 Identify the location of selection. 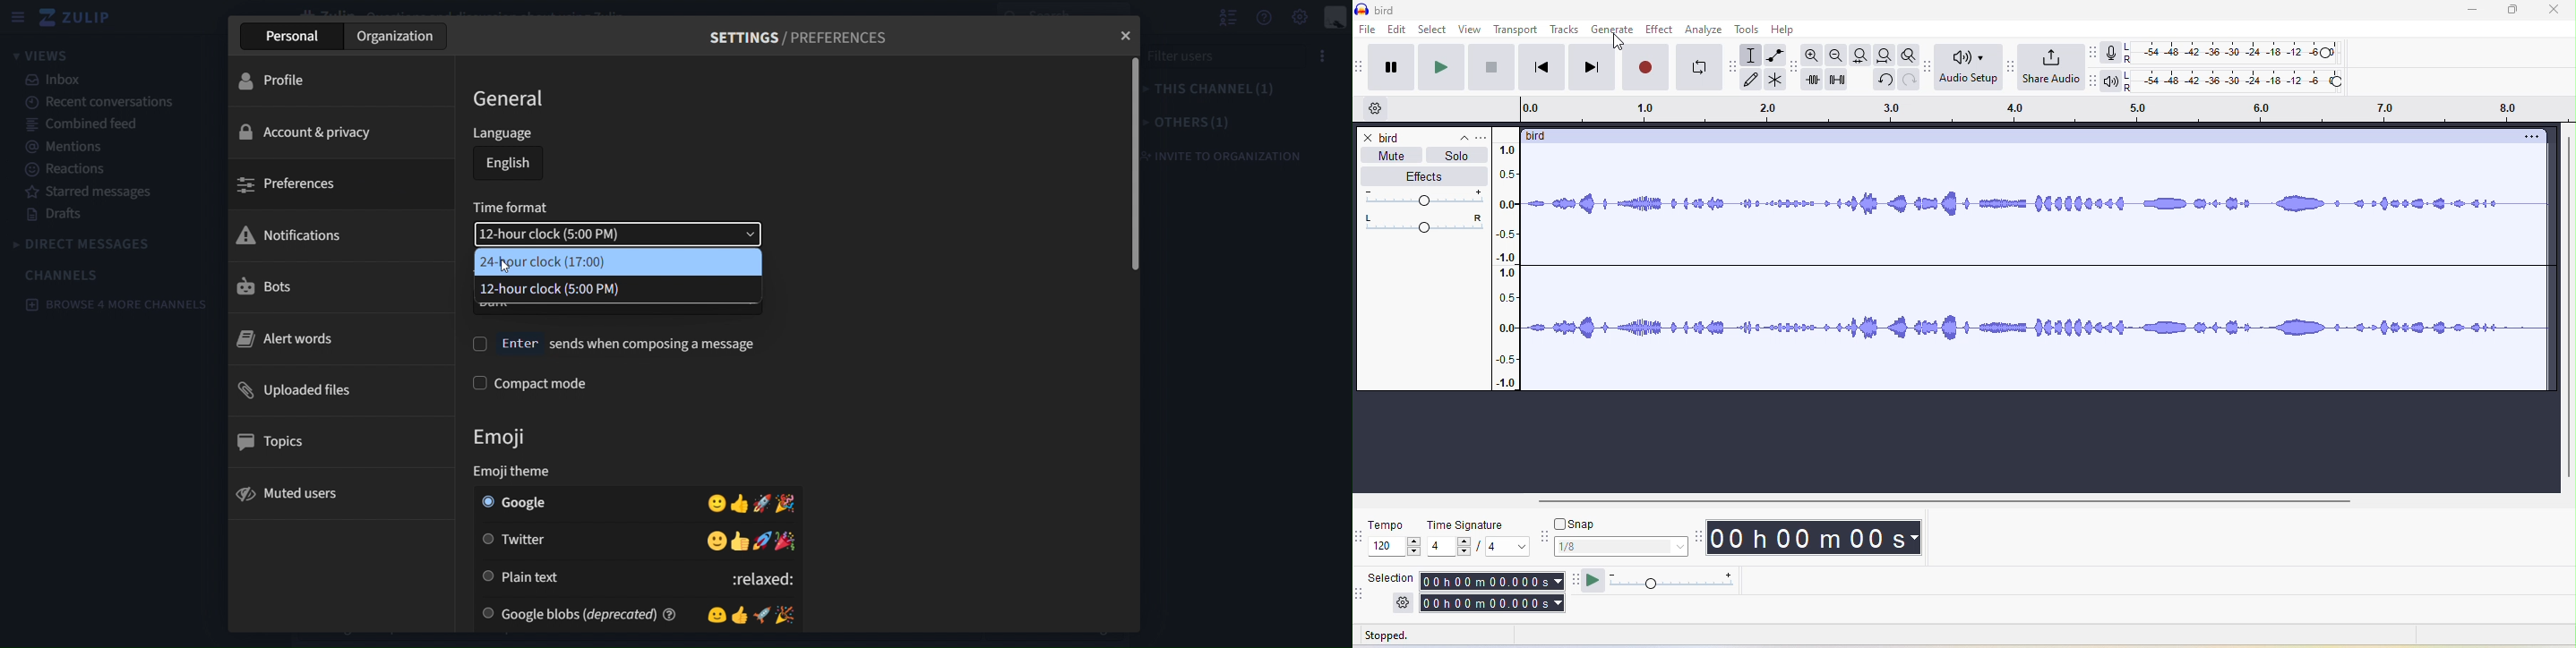
(1494, 592).